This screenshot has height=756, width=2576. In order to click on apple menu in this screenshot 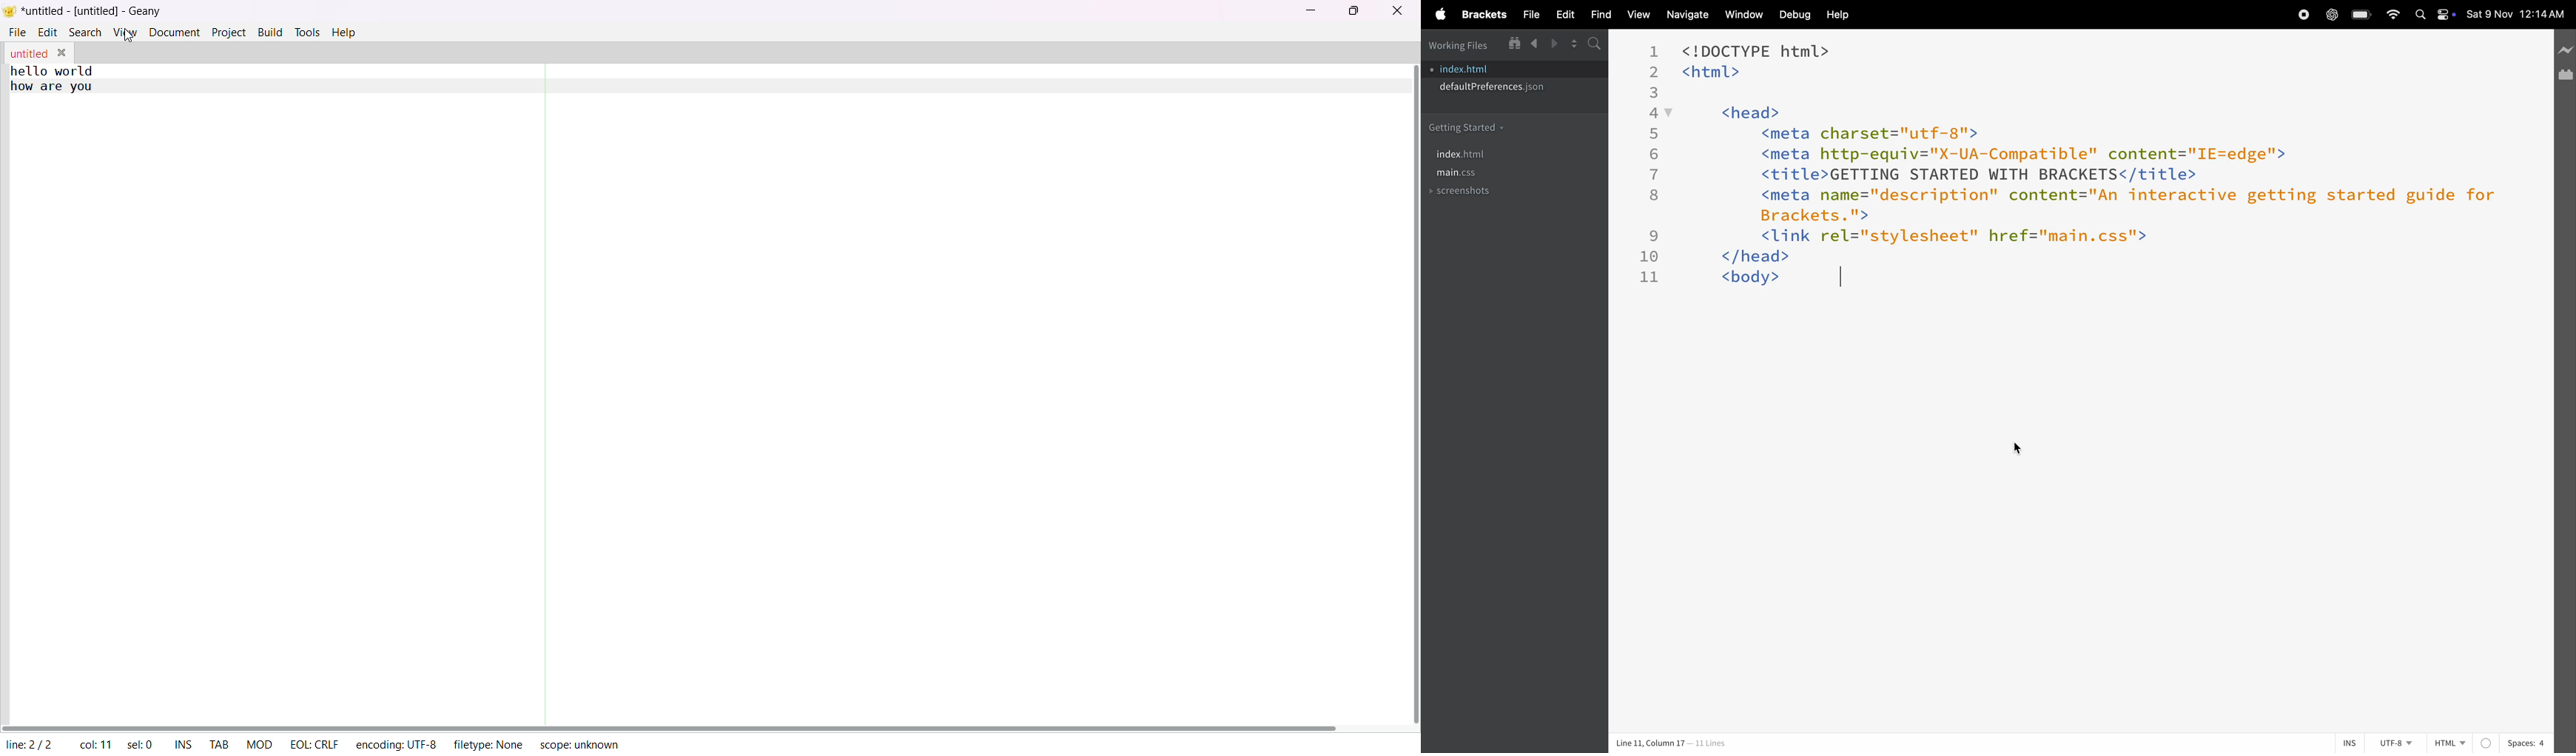, I will do `click(1441, 15)`.